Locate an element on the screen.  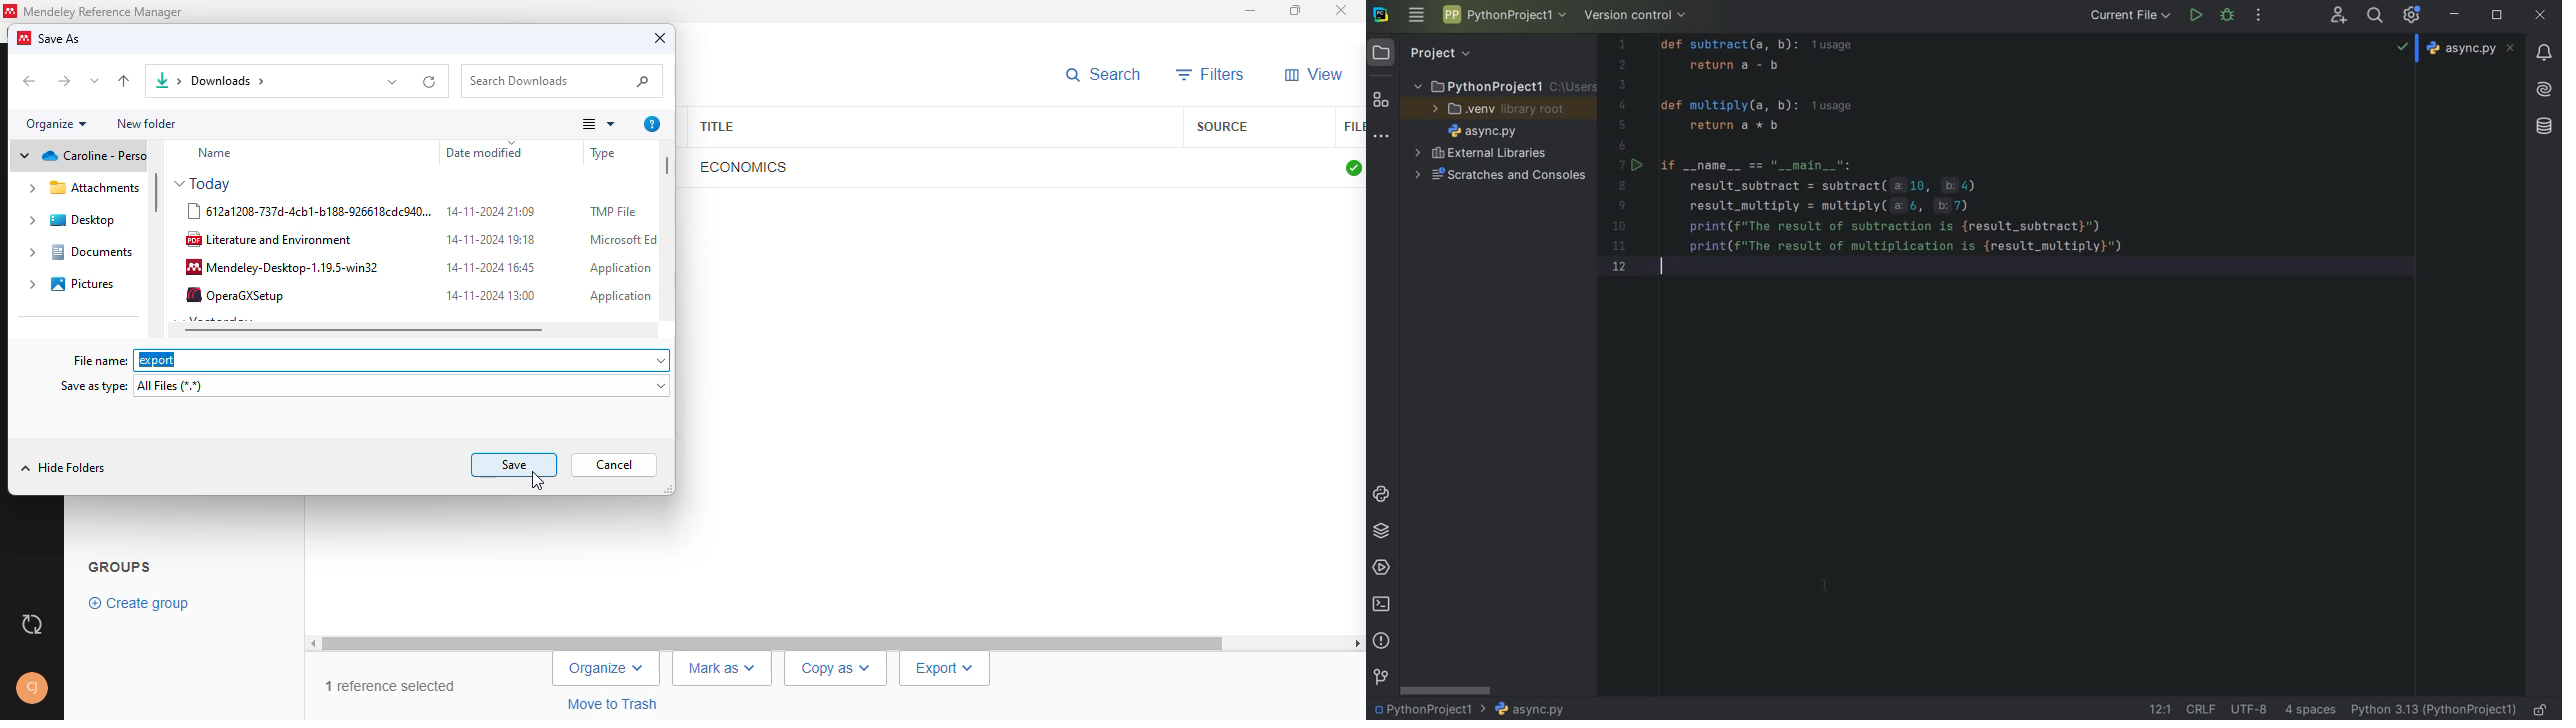
problems is located at coordinates (1381, 639).